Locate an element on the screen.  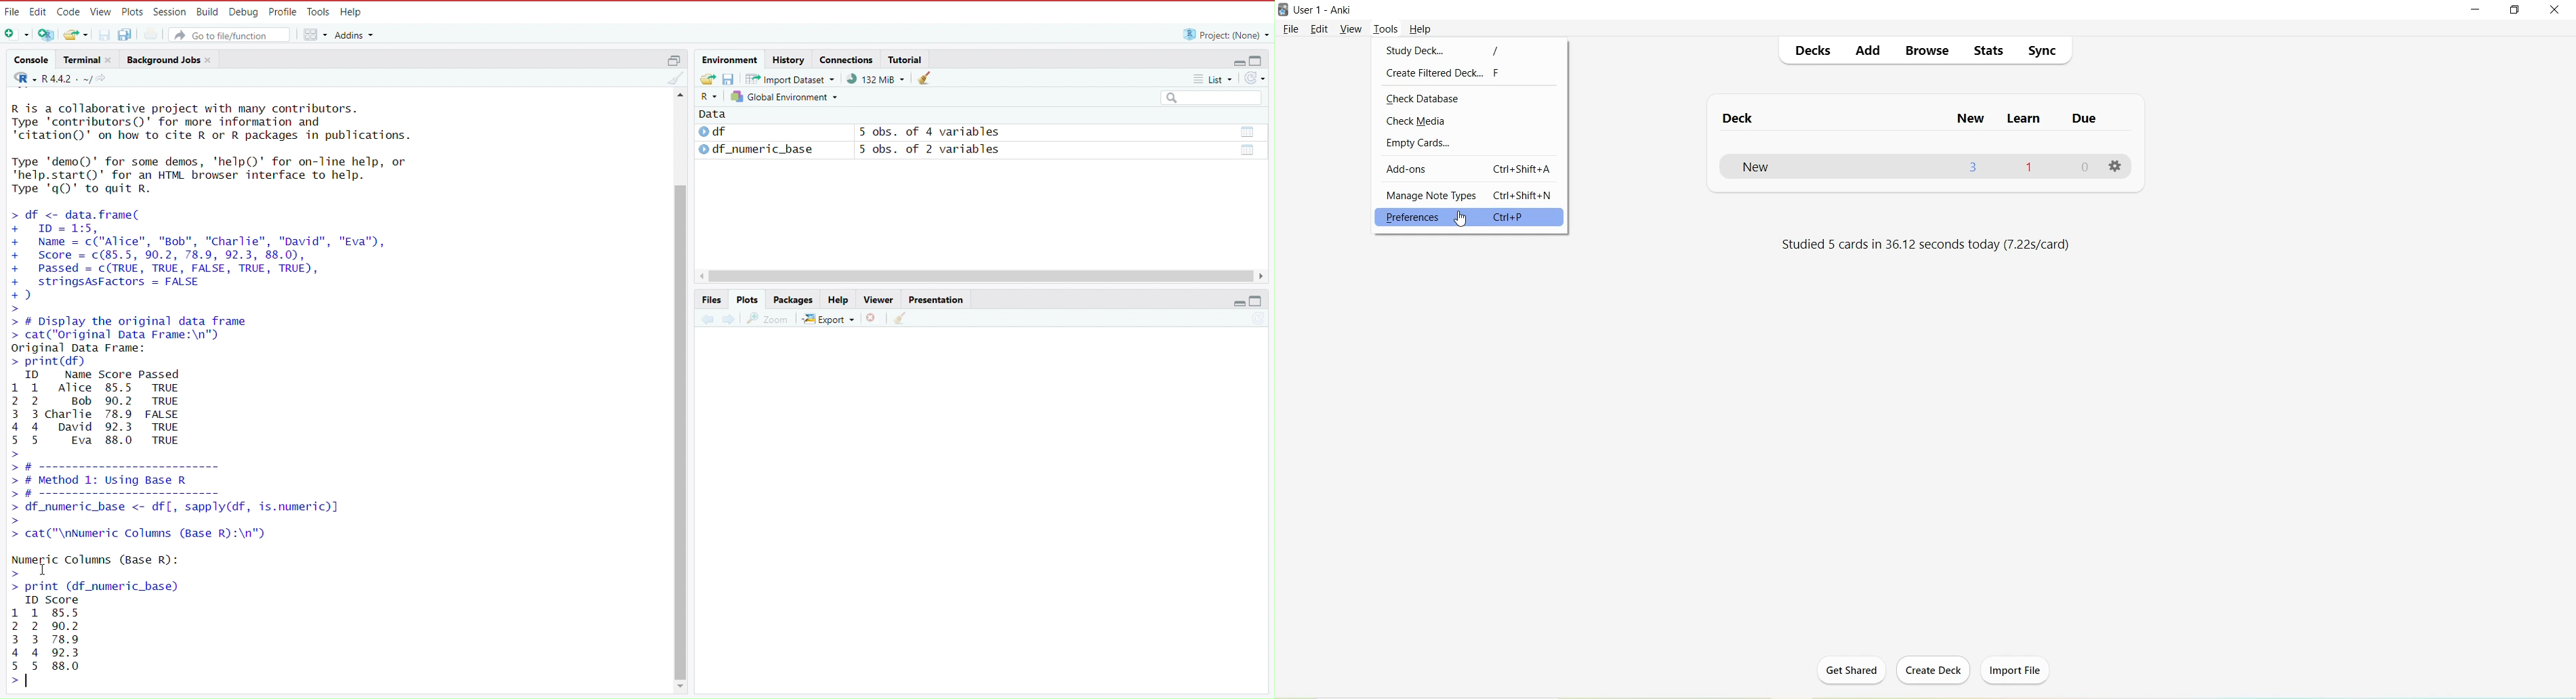
Import file is located at coordinates (2018, 668).